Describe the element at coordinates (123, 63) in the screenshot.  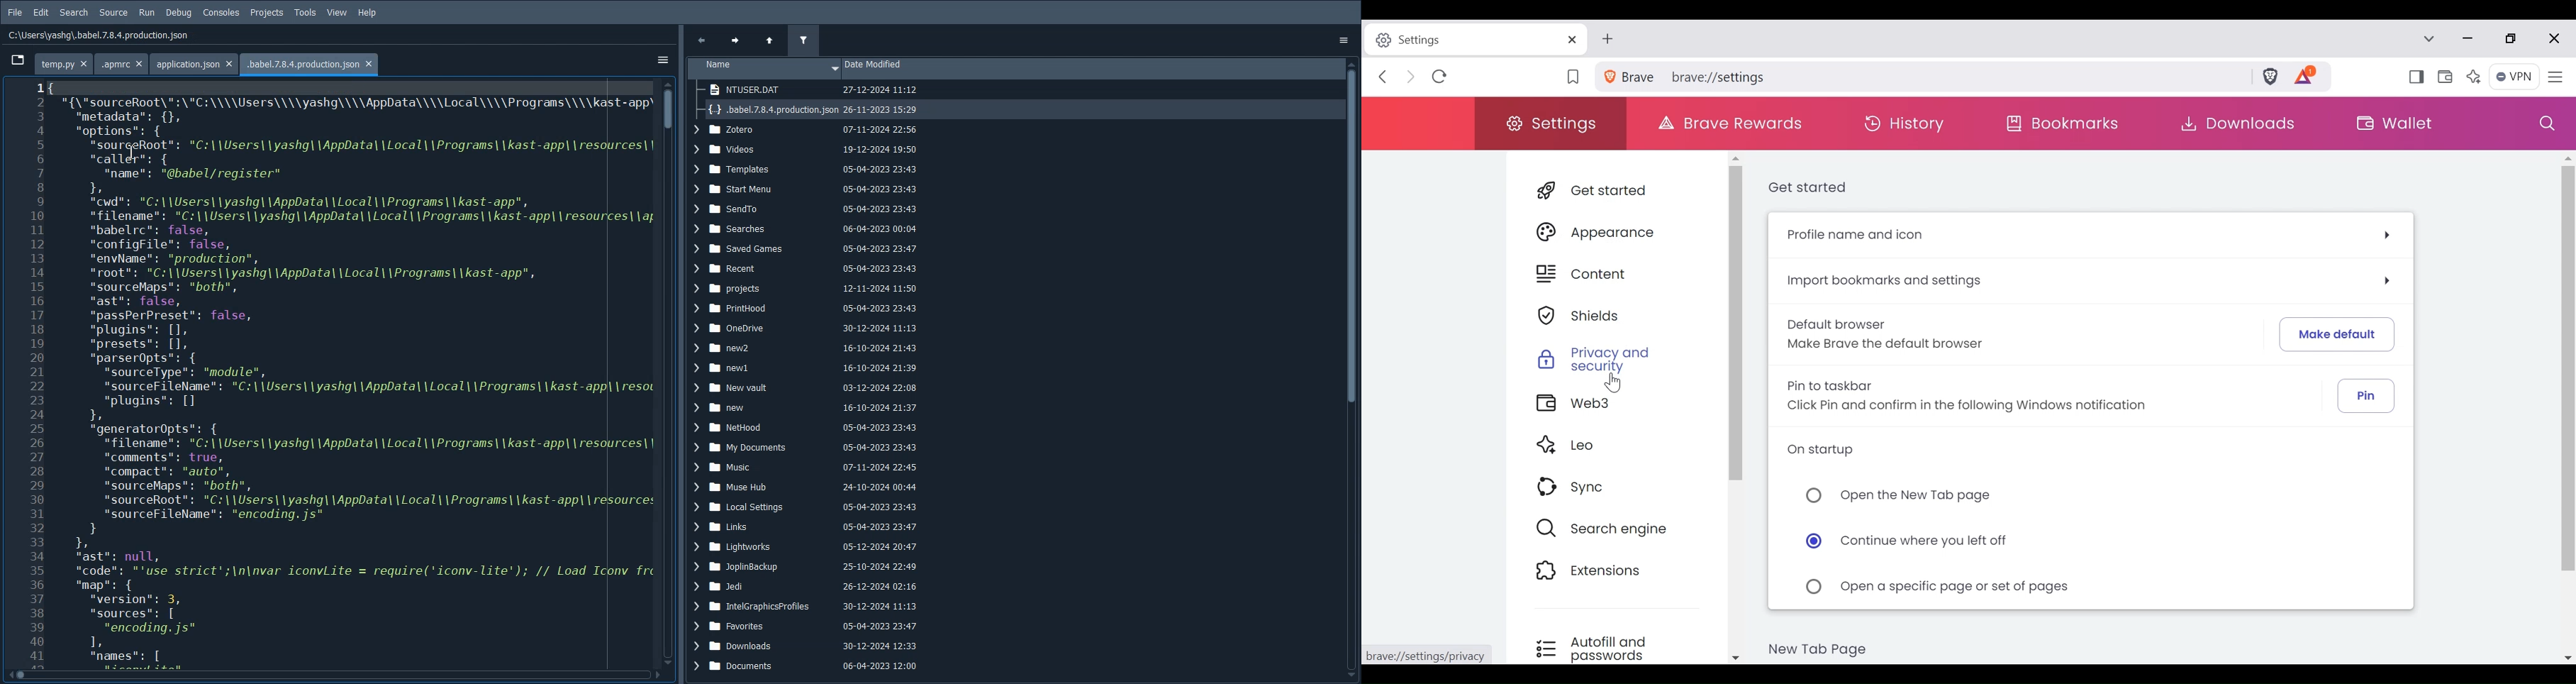
I see `apmrc` at that location.